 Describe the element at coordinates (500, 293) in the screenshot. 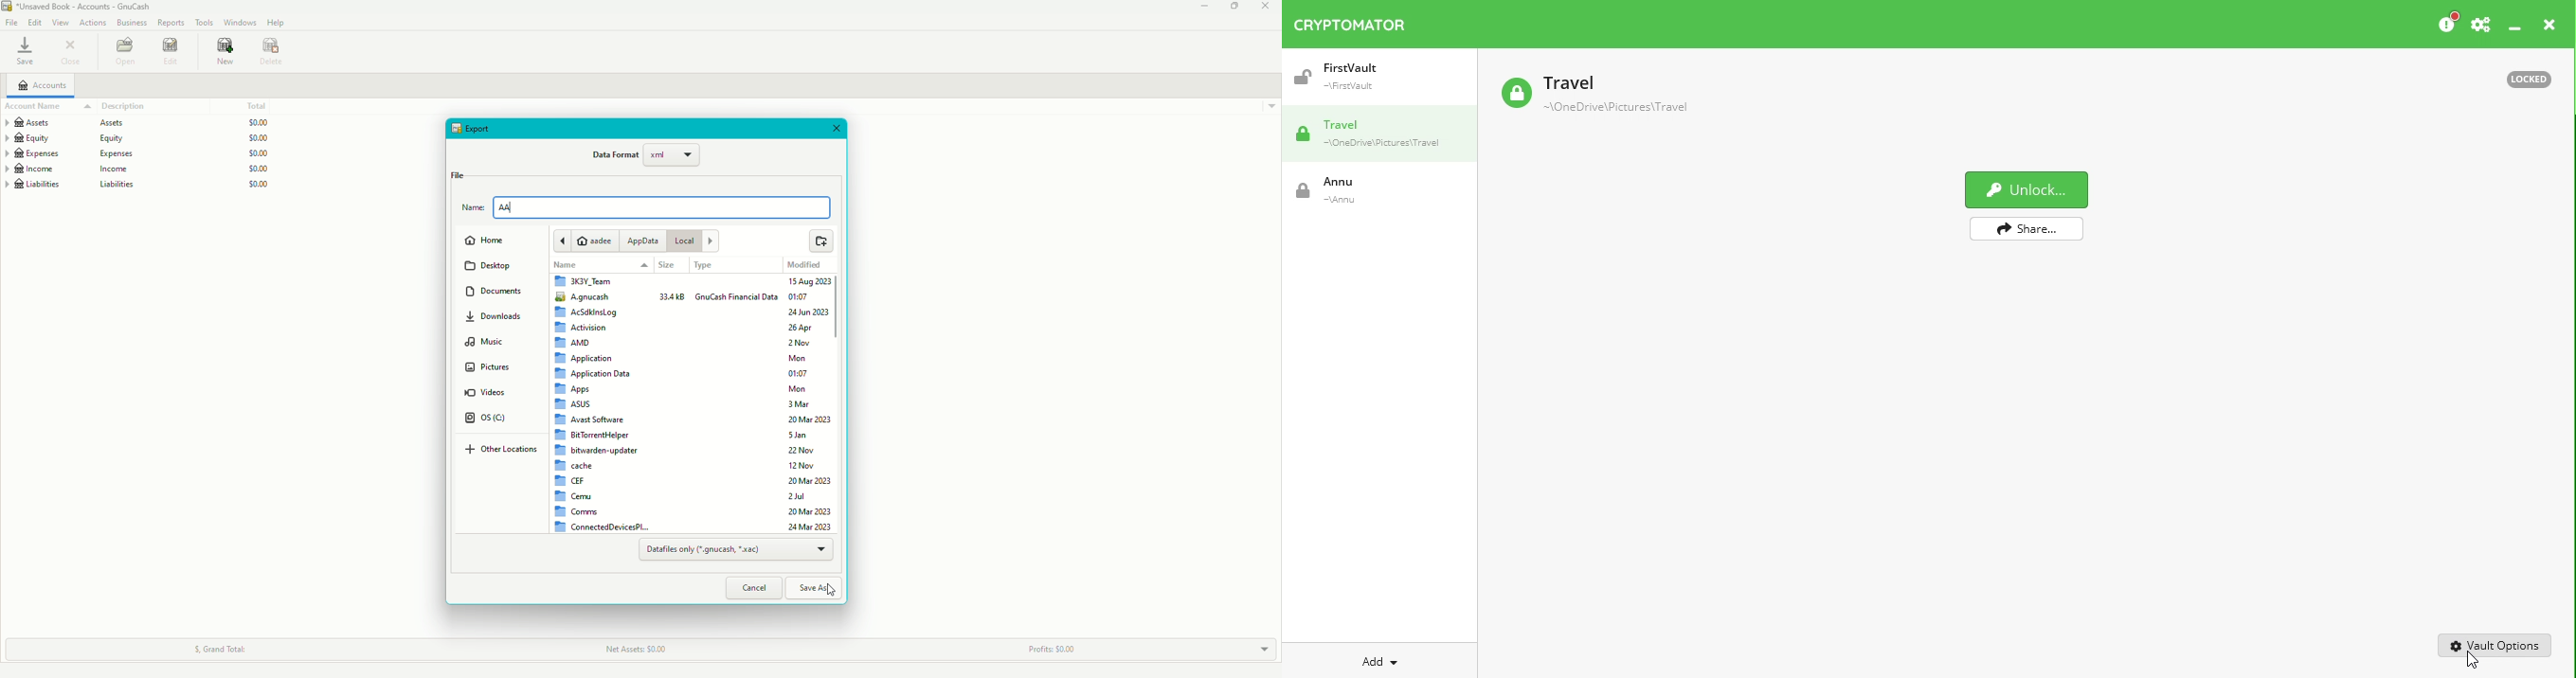

I see `Documents` at that location.